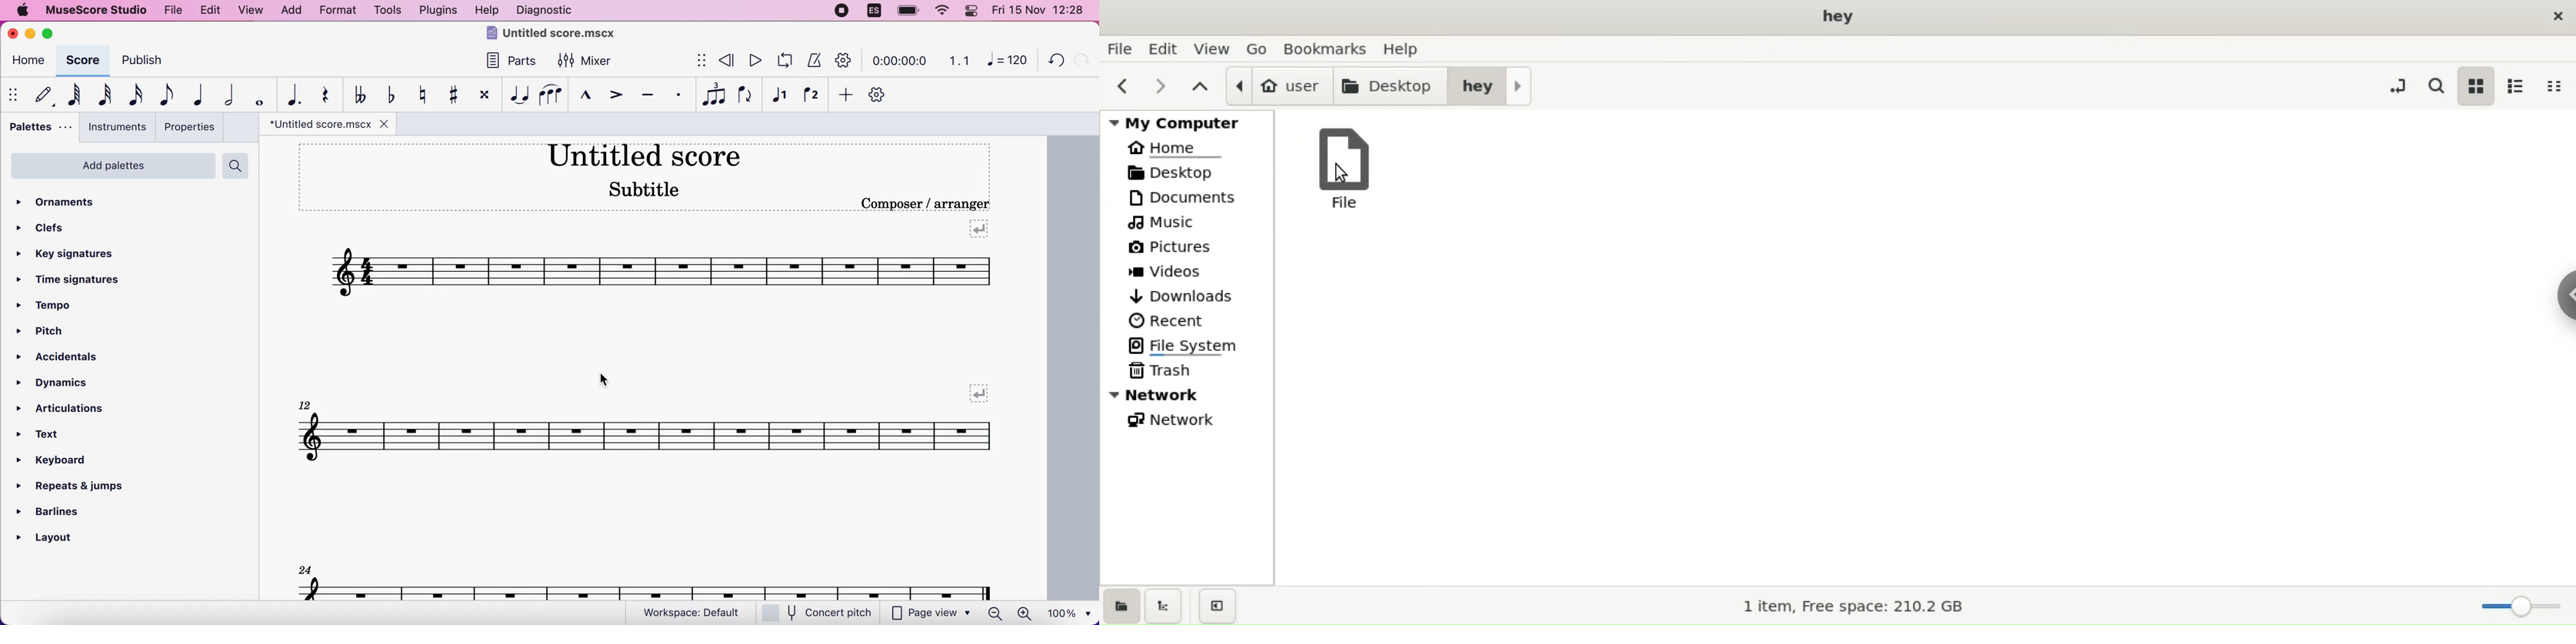 Image resolution: width=2576 pixels, height=644 pixels. What do you see at coordinates (165, 95) in the screenshot?
I see `eight note` at bounding box center [165, 95].